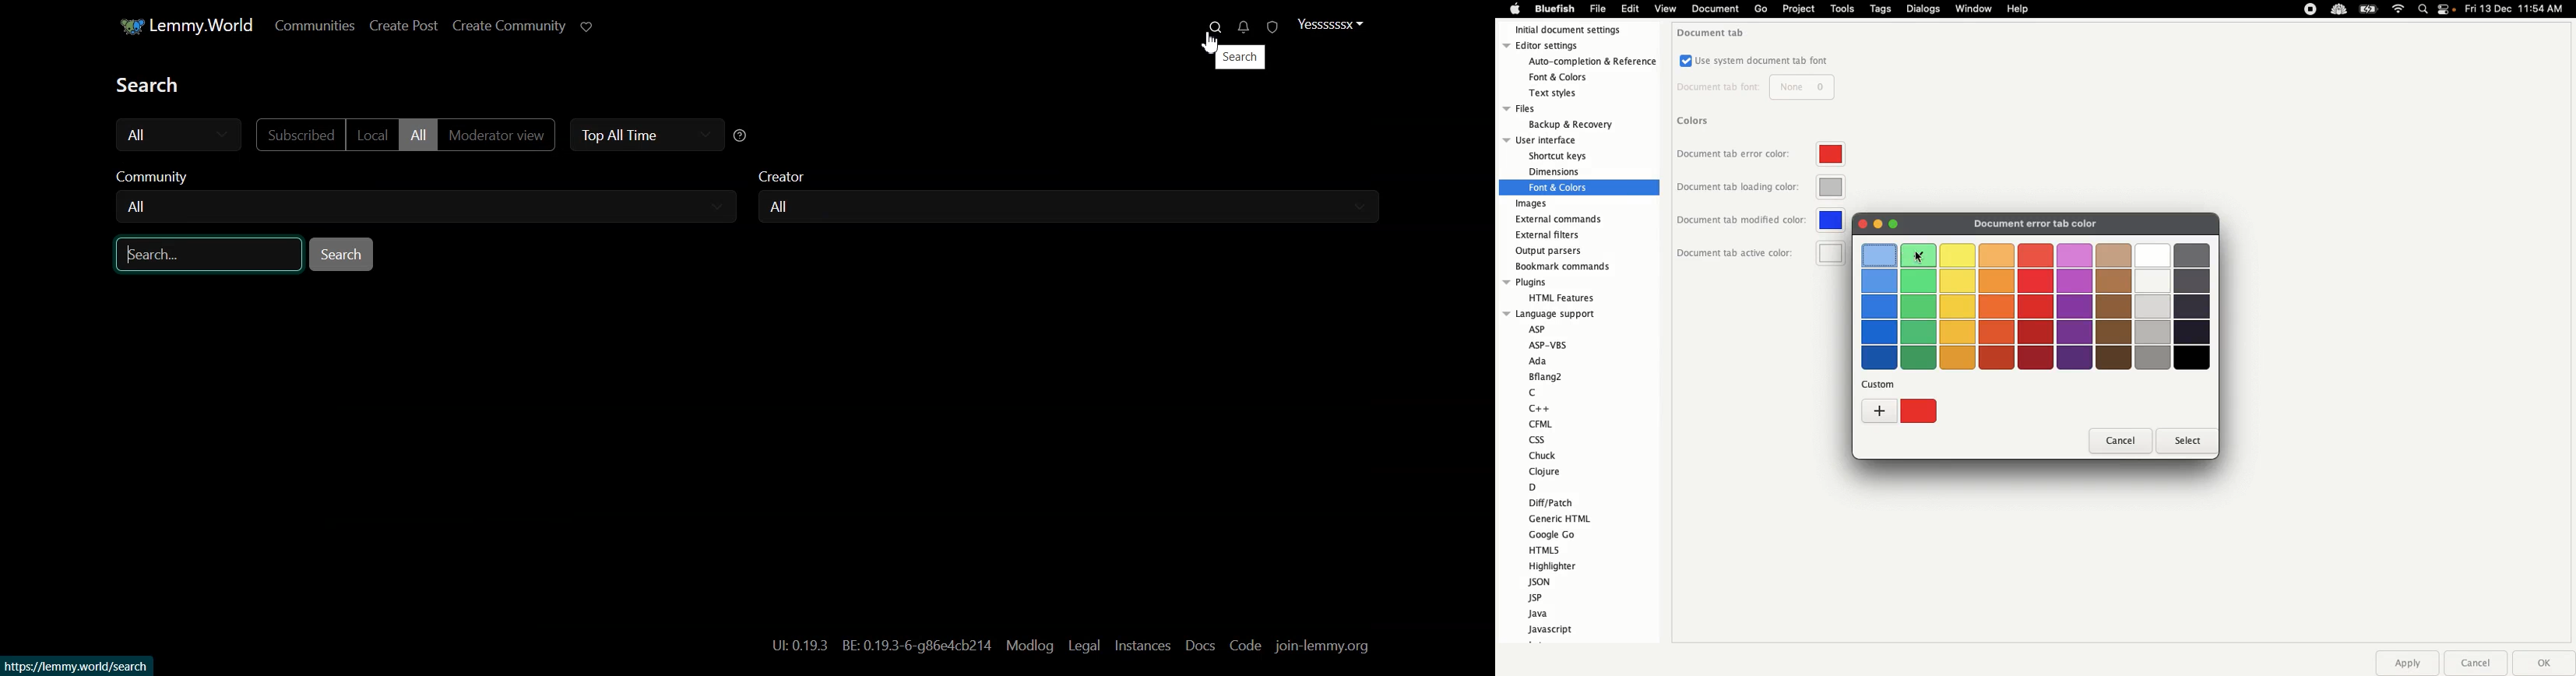 The image size is (2576, 700). Describe the element at coordinates (1594, 62) in the screenshot. I see `auto-completion & refrences` at that location.